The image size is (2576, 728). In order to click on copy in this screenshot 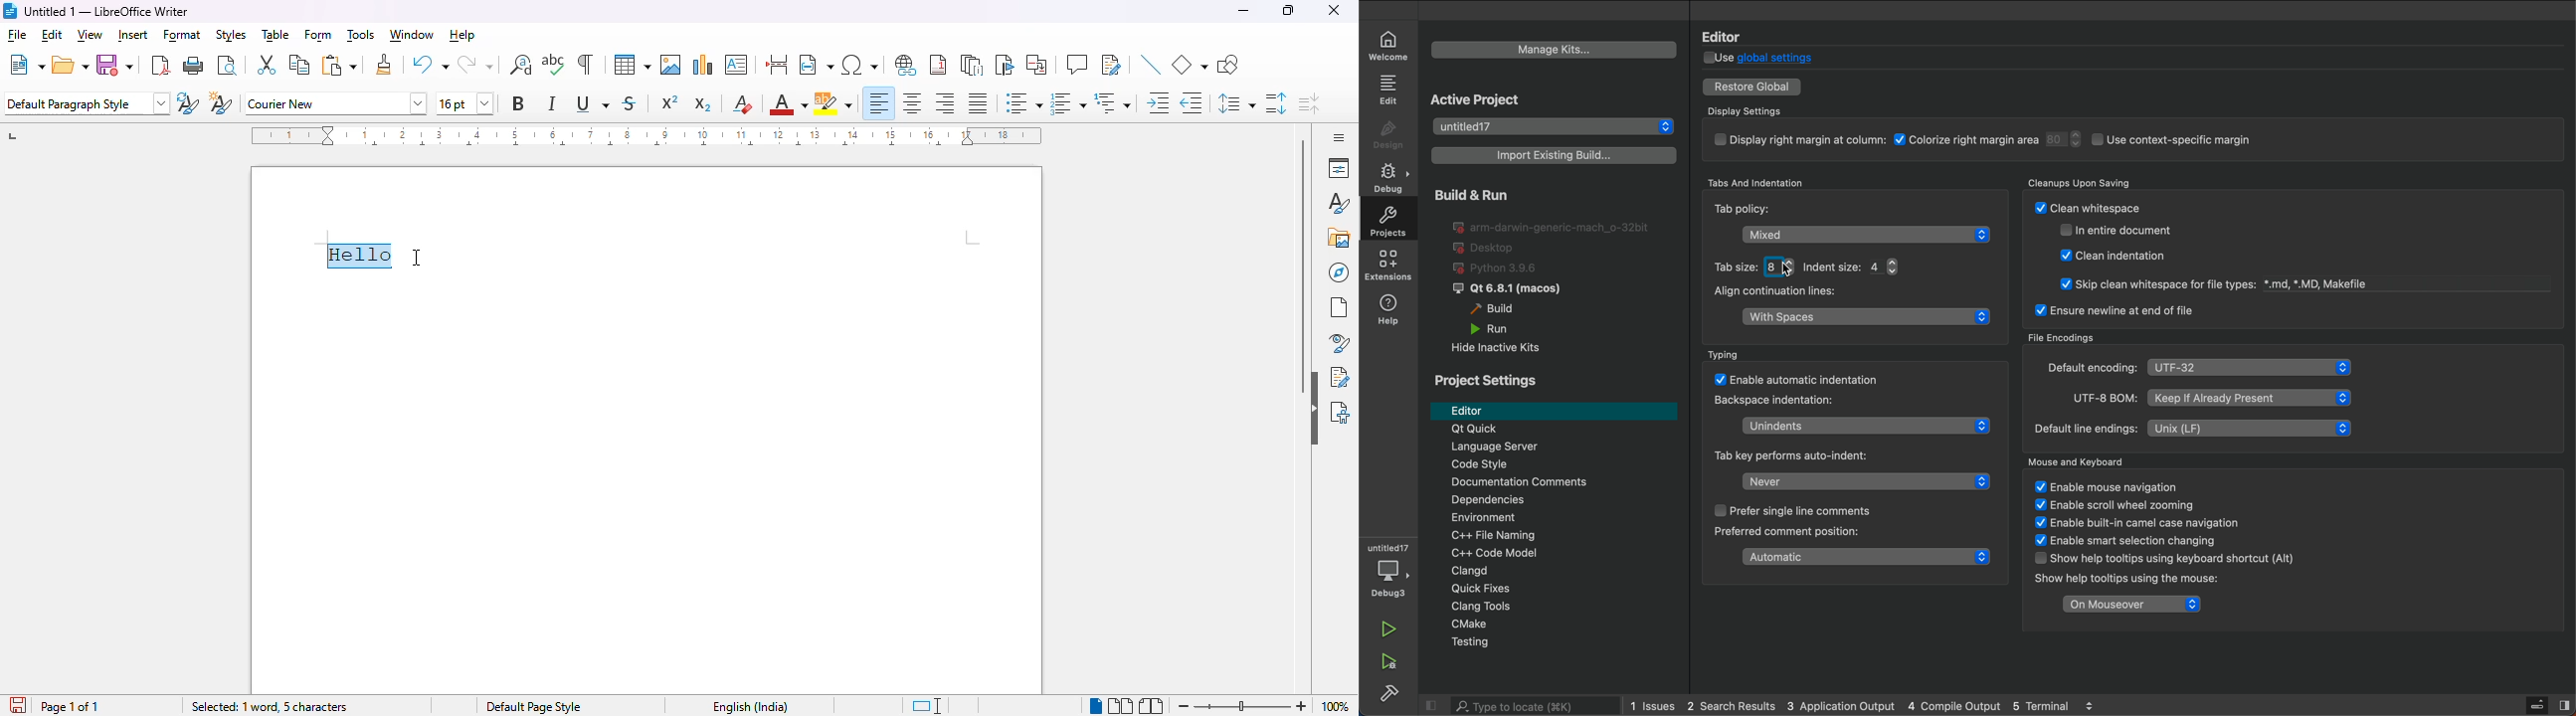, I will do `click(298, 64)`.